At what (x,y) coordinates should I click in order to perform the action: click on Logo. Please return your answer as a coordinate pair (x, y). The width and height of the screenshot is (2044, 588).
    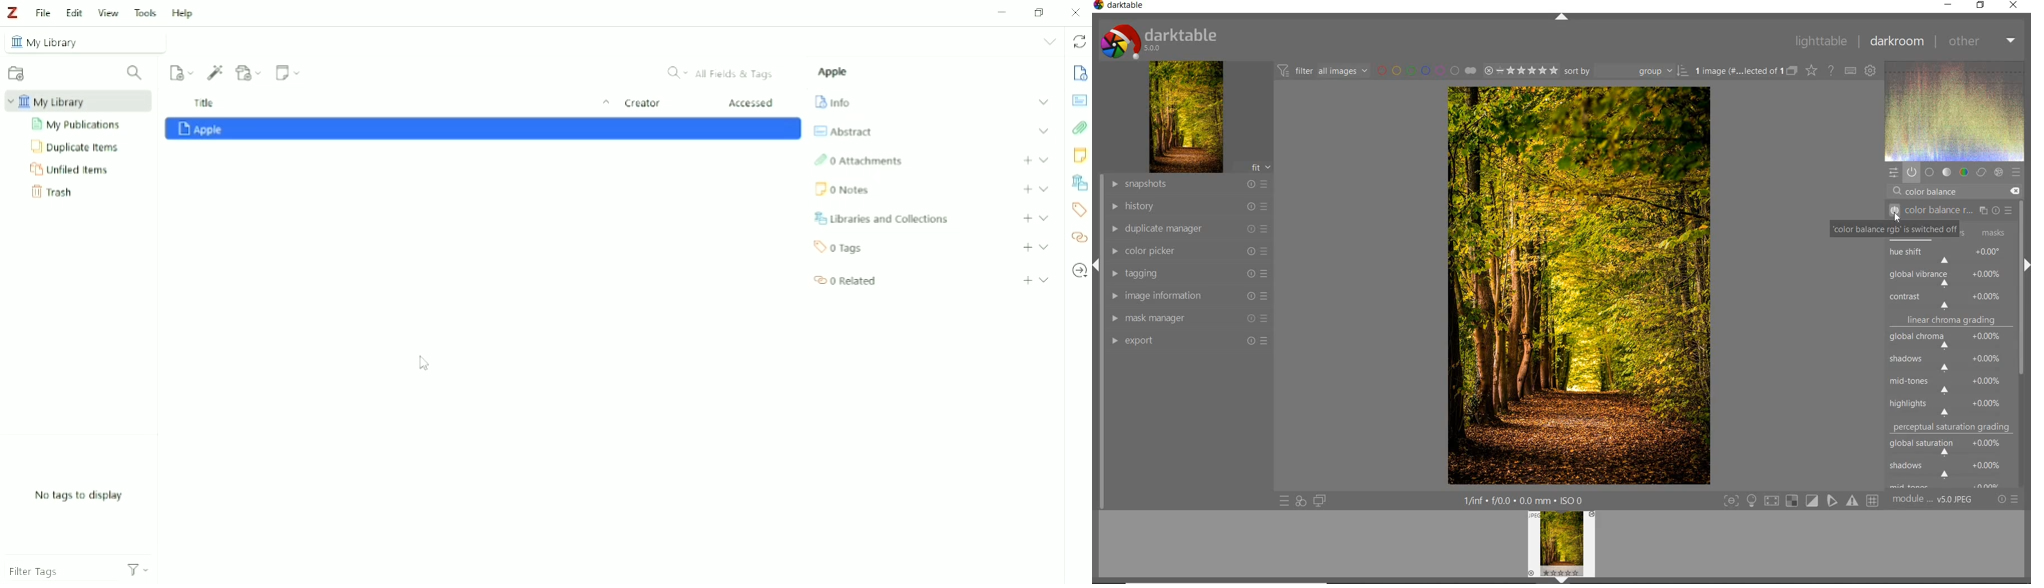
    Looking at the image, I should click on (15, 13).